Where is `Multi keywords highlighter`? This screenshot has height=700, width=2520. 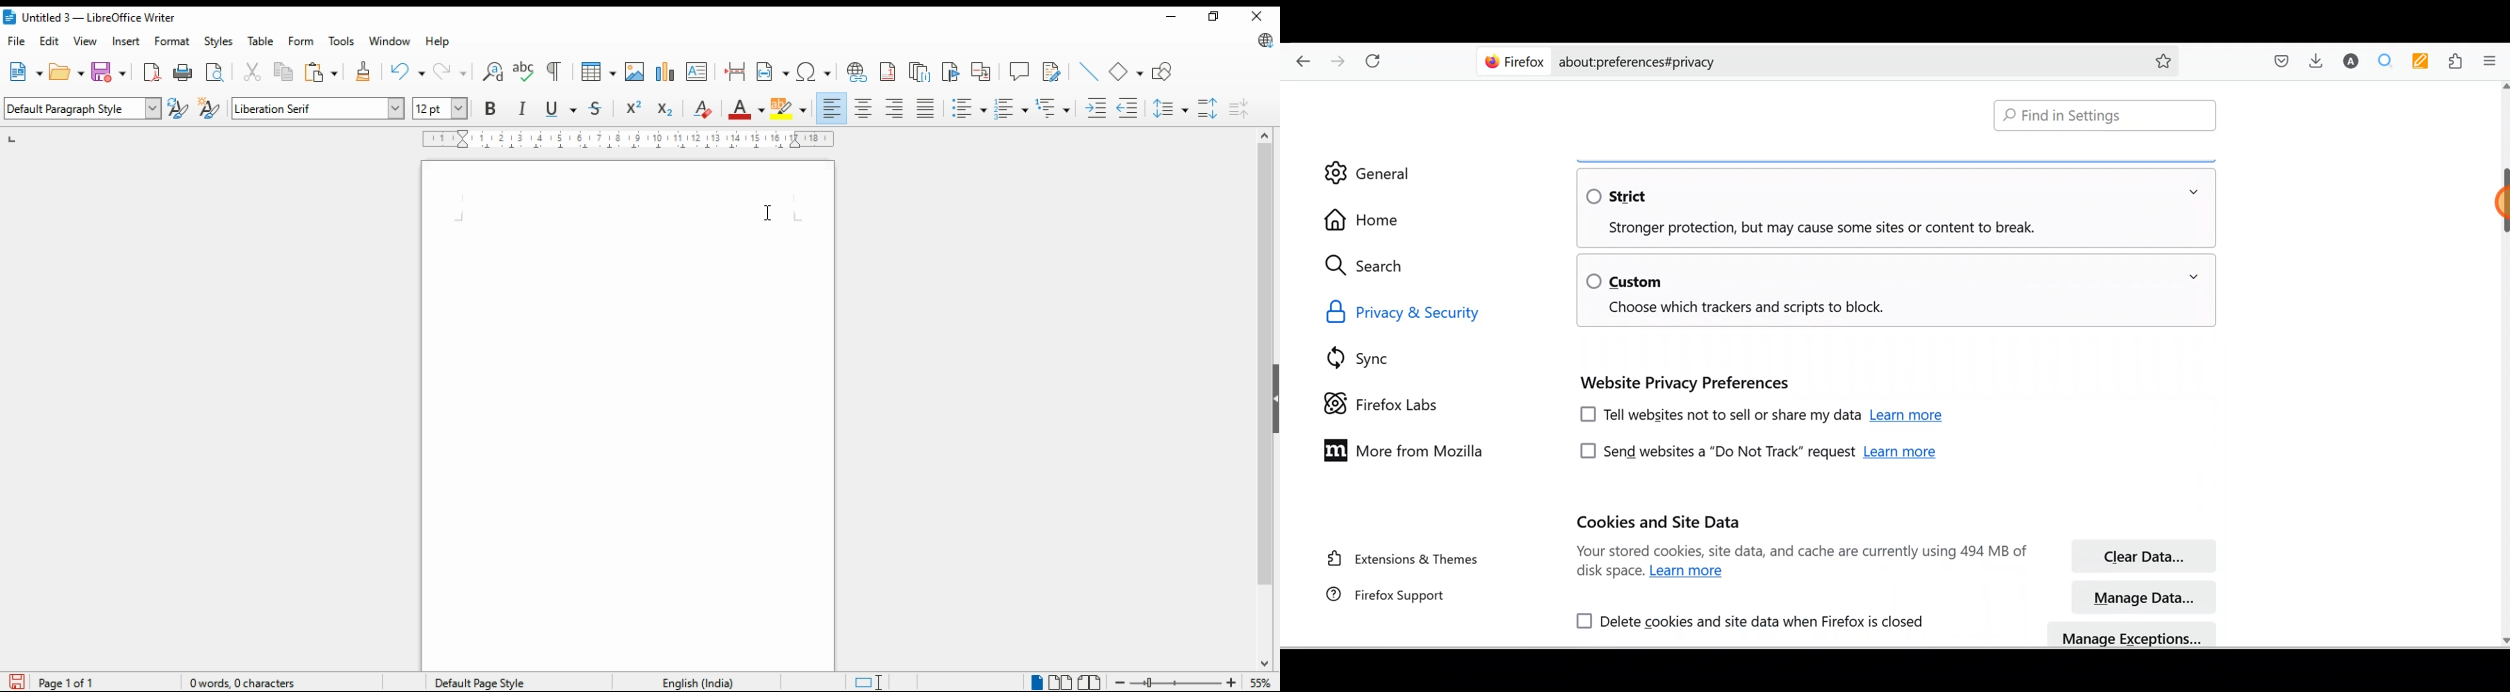 Multi keywords highlighter is located at coordinates (2421, 61).